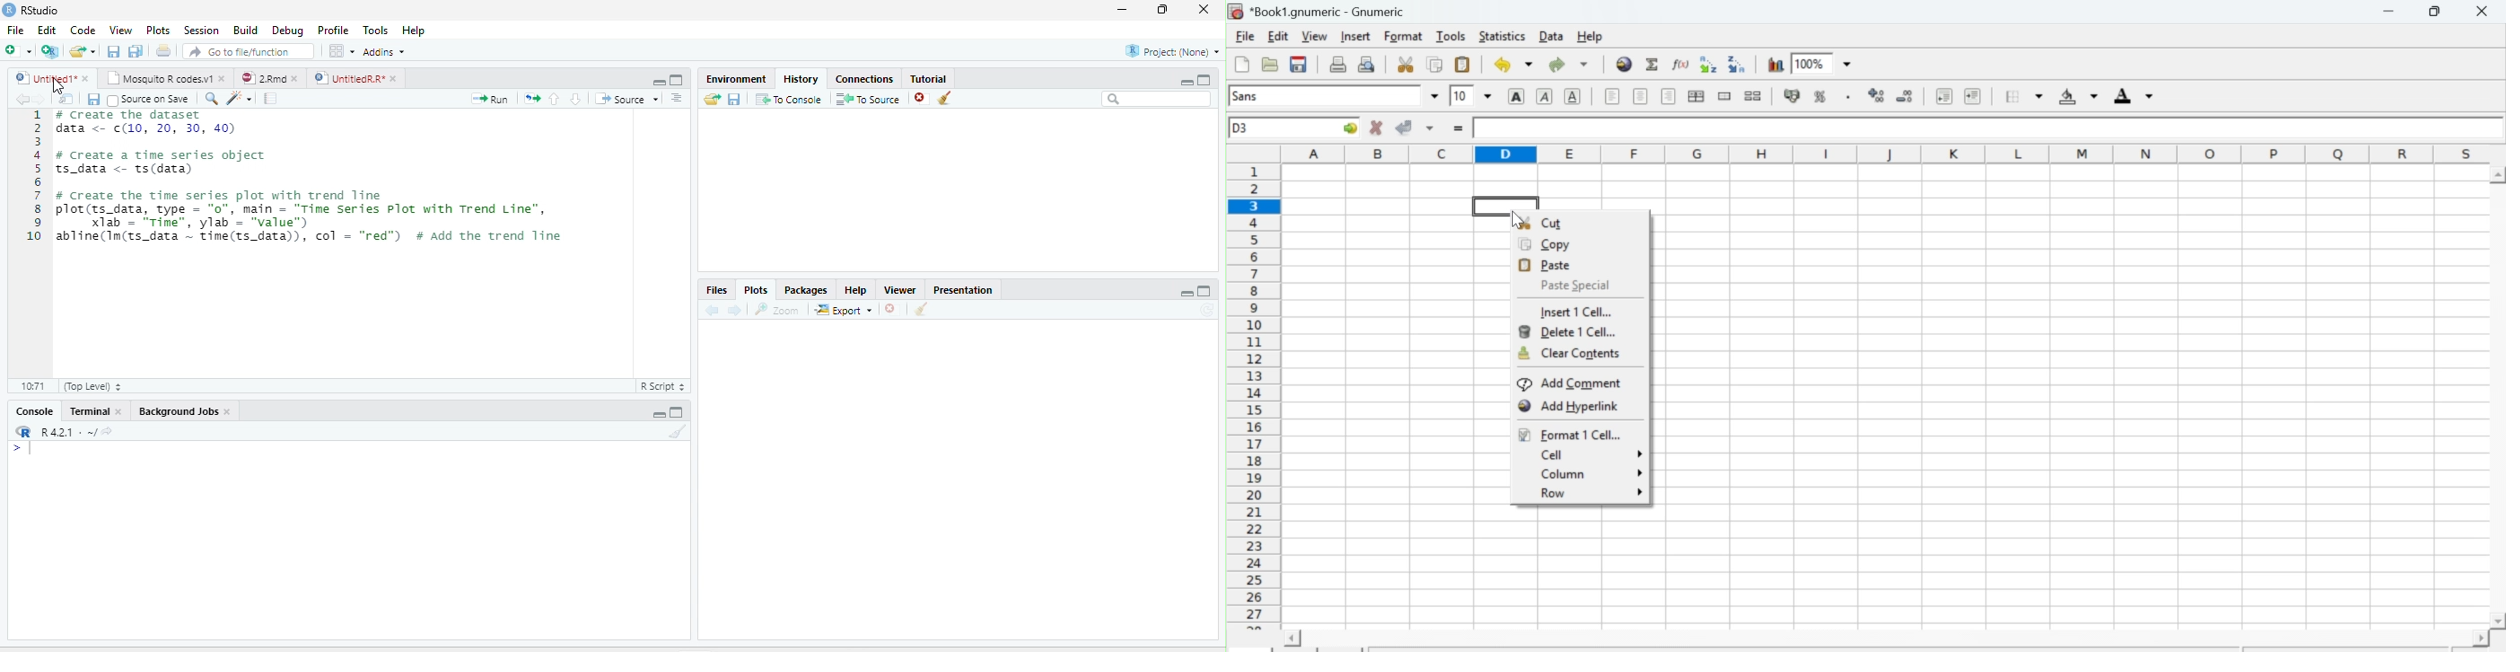 Image resolution: width=2520 pixels, height=672 pixels. What do you see at coordinates (2388, 12) in the screenshot?
I see `Minimize` at bounding box center [2388, 12].